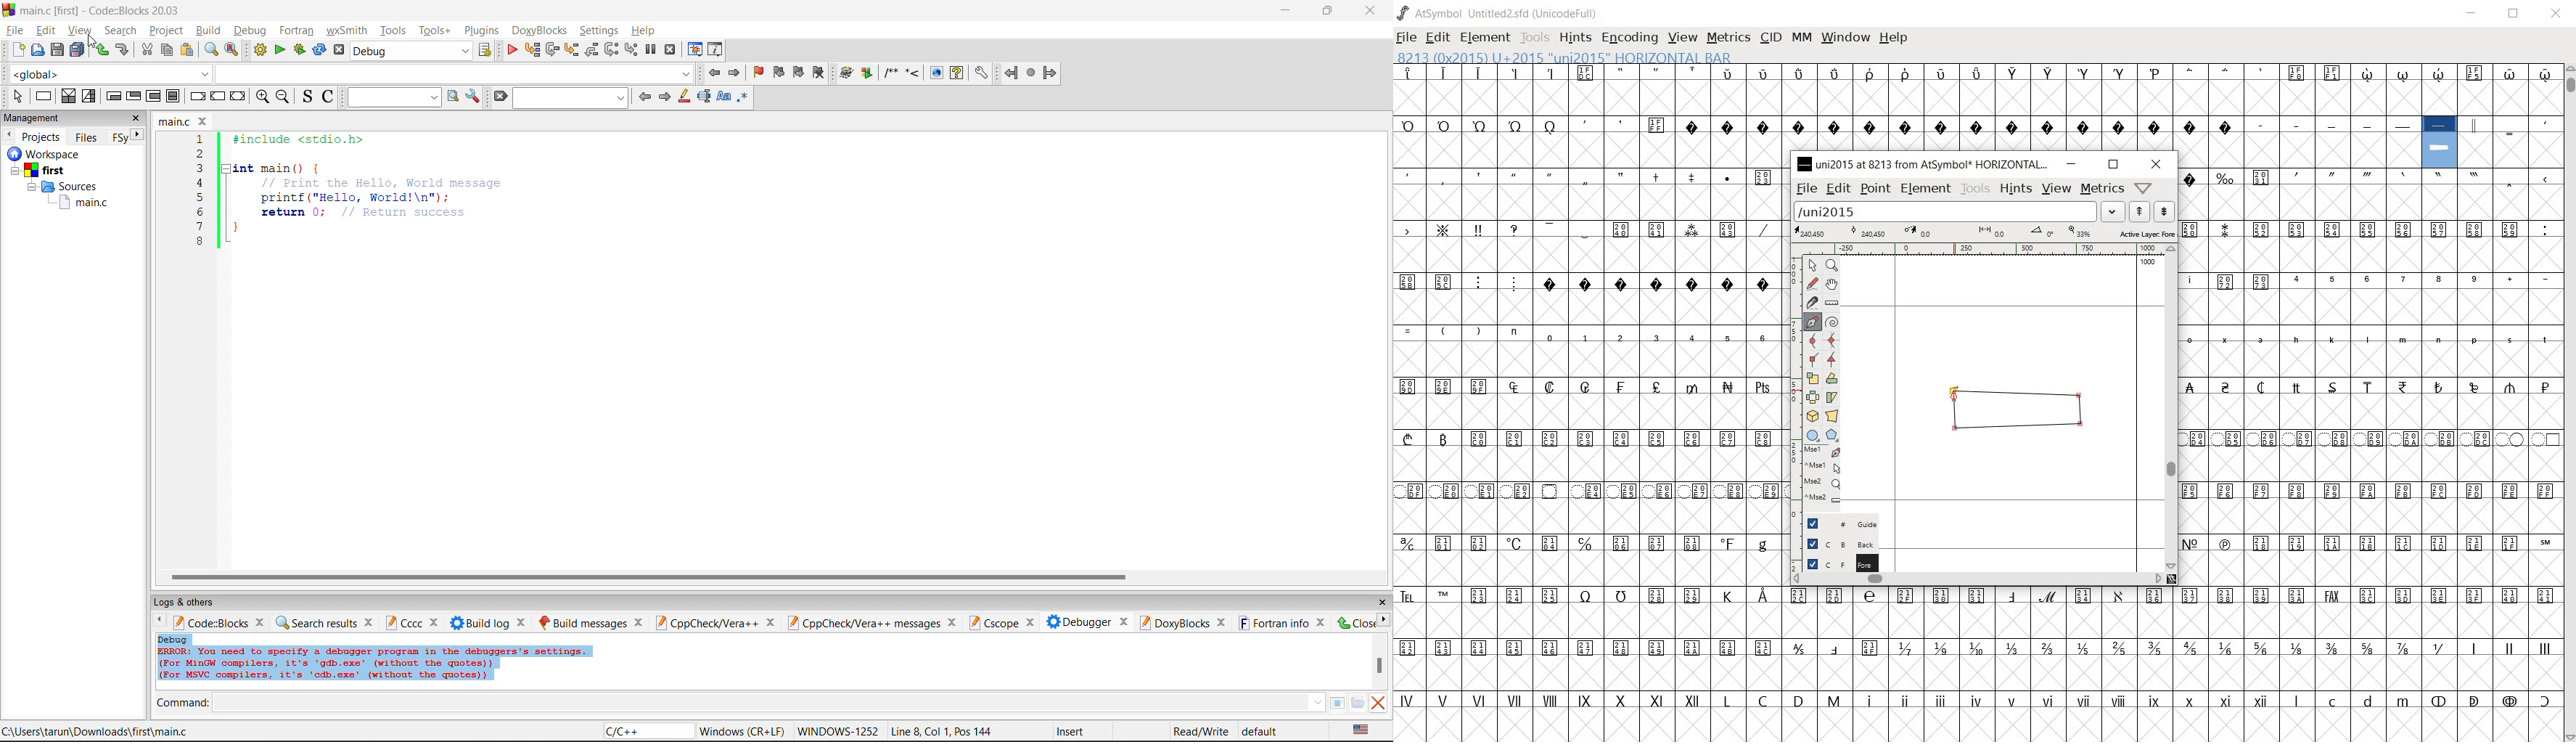 The width and height of the screenshot is (2576, 756). Describe the element at coordinates (1836, 544) in the screenshot. I see `Background` at that location.